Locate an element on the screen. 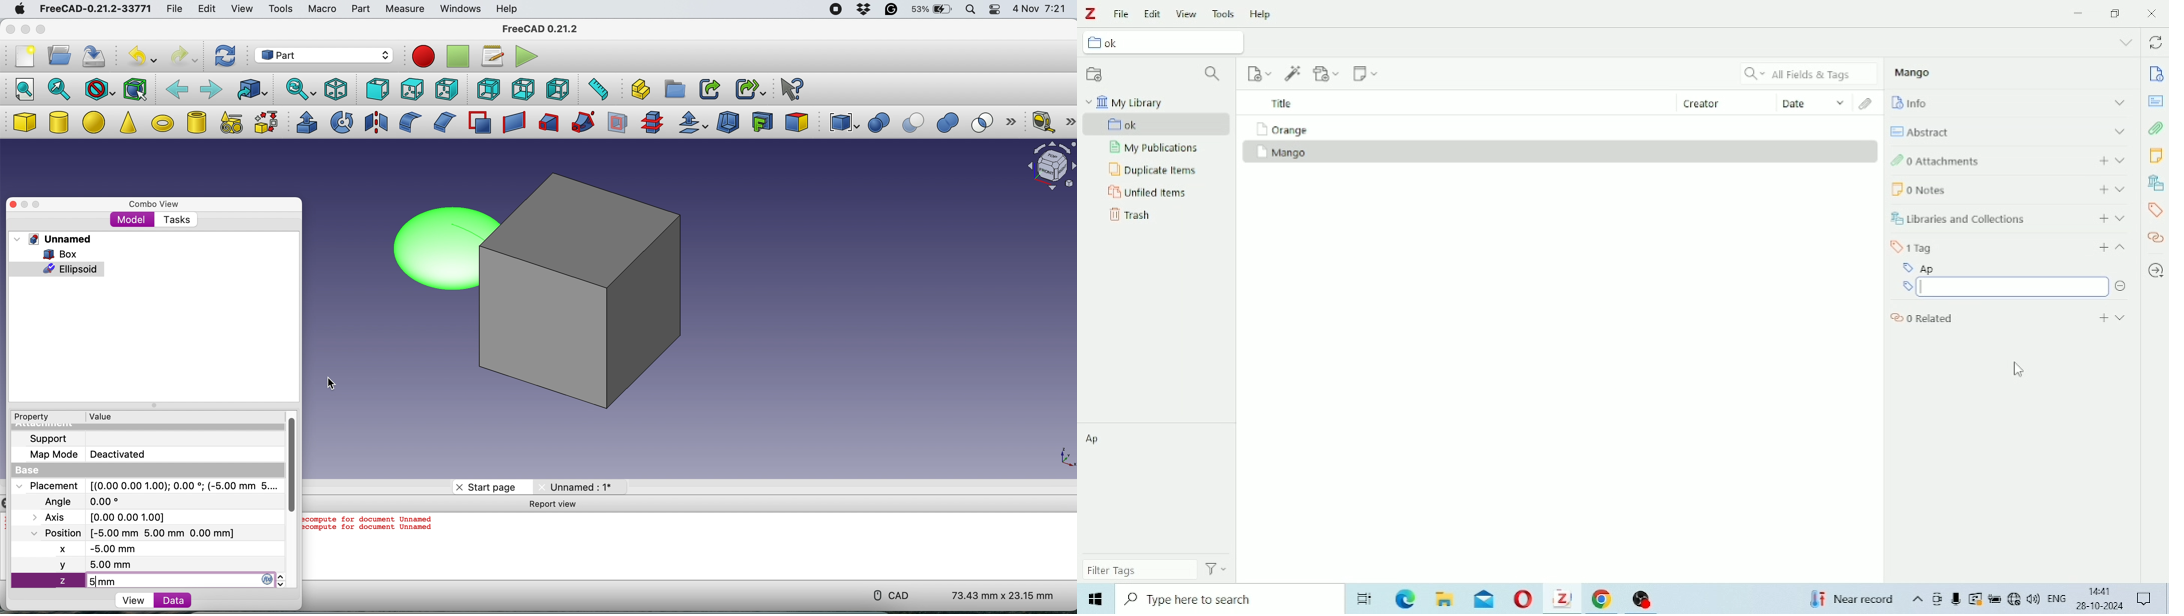 This screenshot has height=616, width=2184. redo is located at coordinates (184, 56).